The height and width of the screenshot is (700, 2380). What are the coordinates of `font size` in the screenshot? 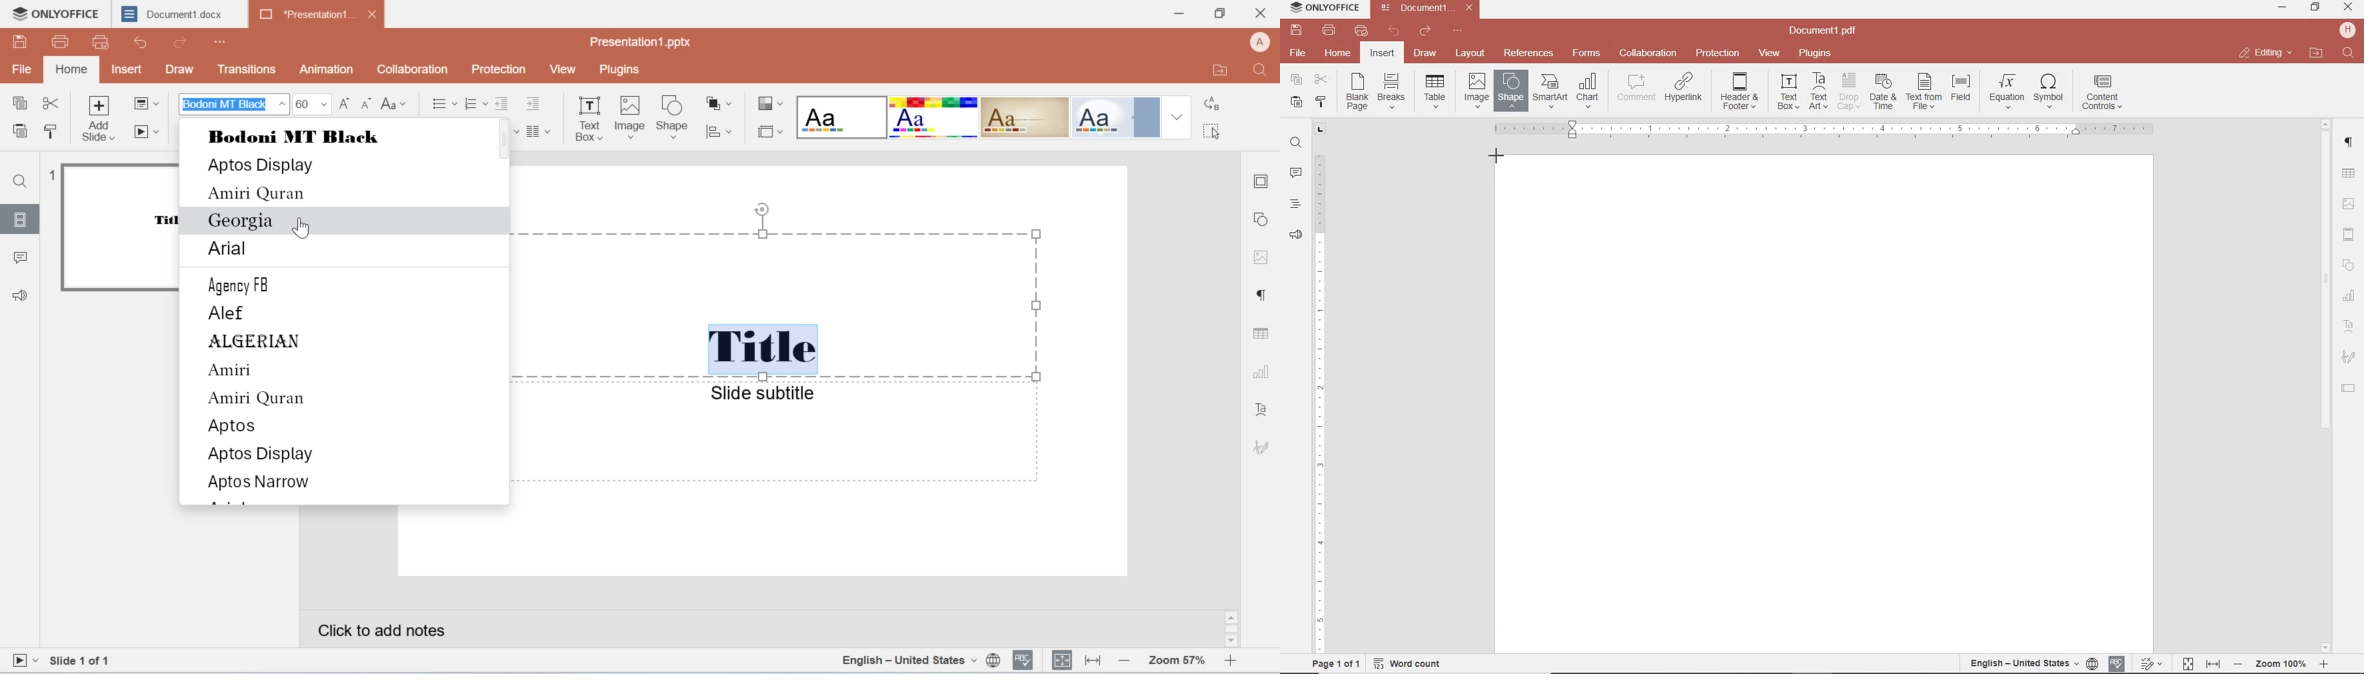 It's located at (314, 103).